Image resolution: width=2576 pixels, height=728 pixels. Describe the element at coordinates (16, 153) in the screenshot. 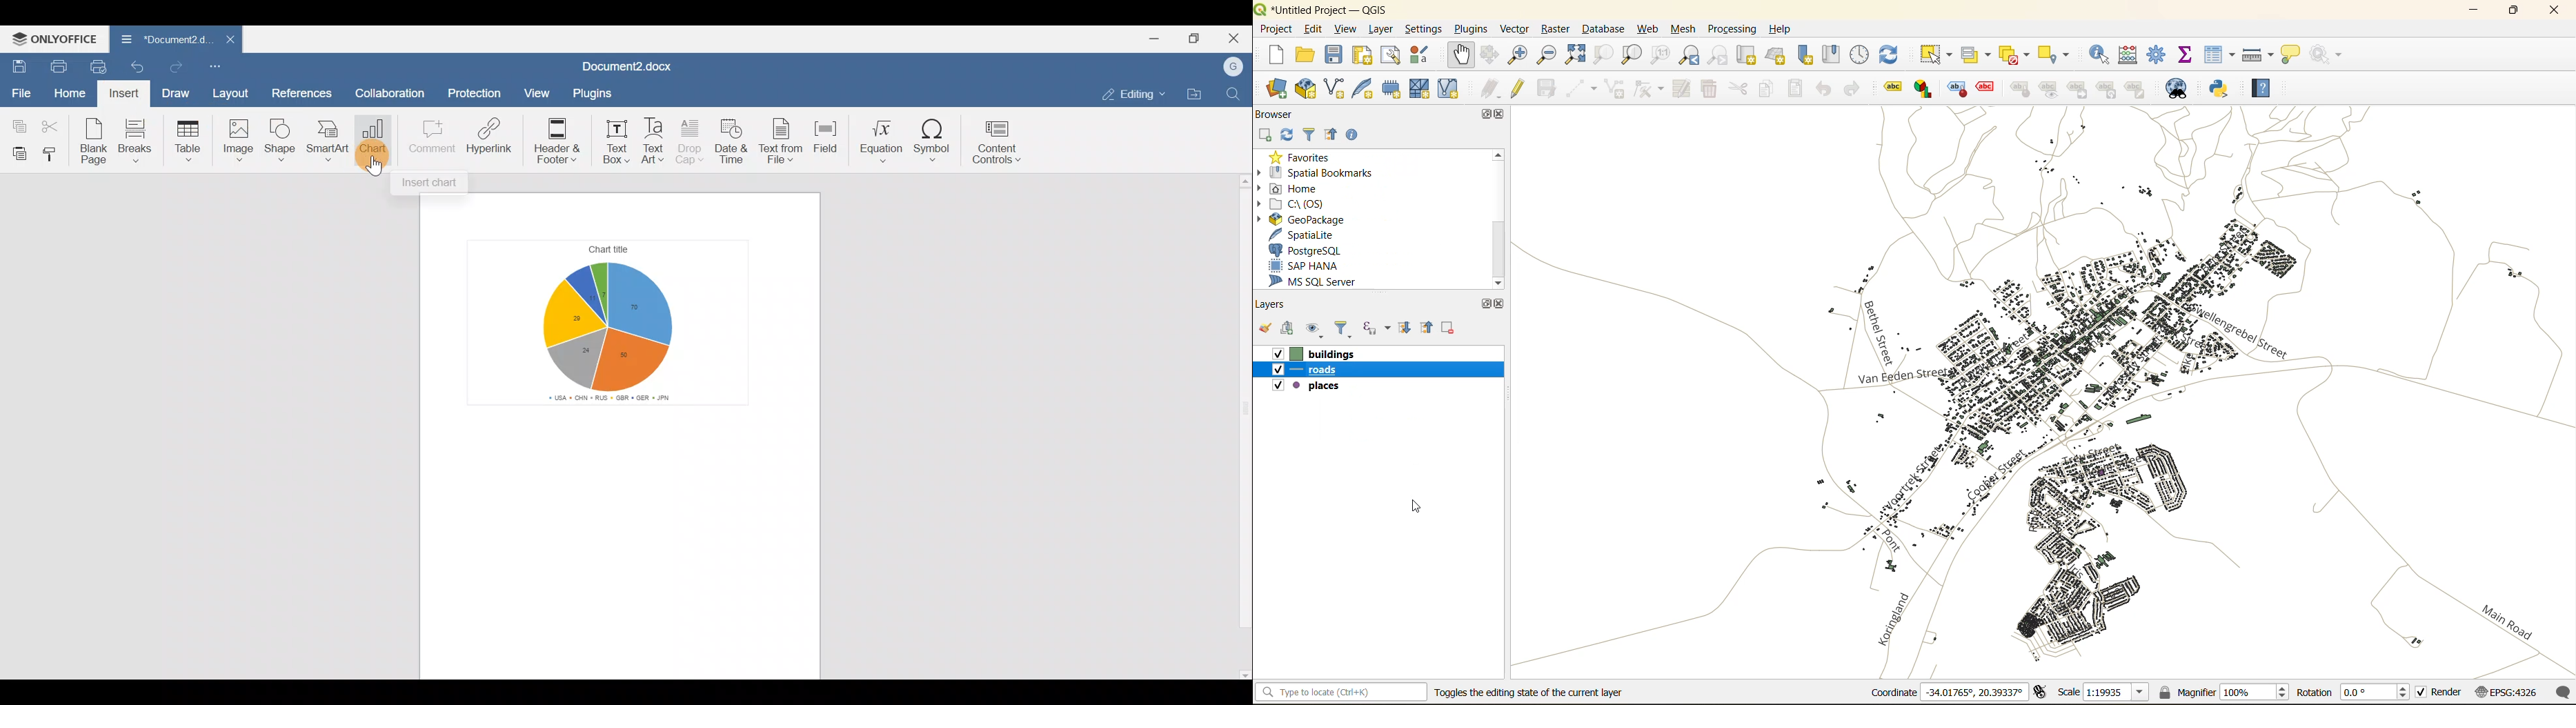

I see `Paste` at that location.